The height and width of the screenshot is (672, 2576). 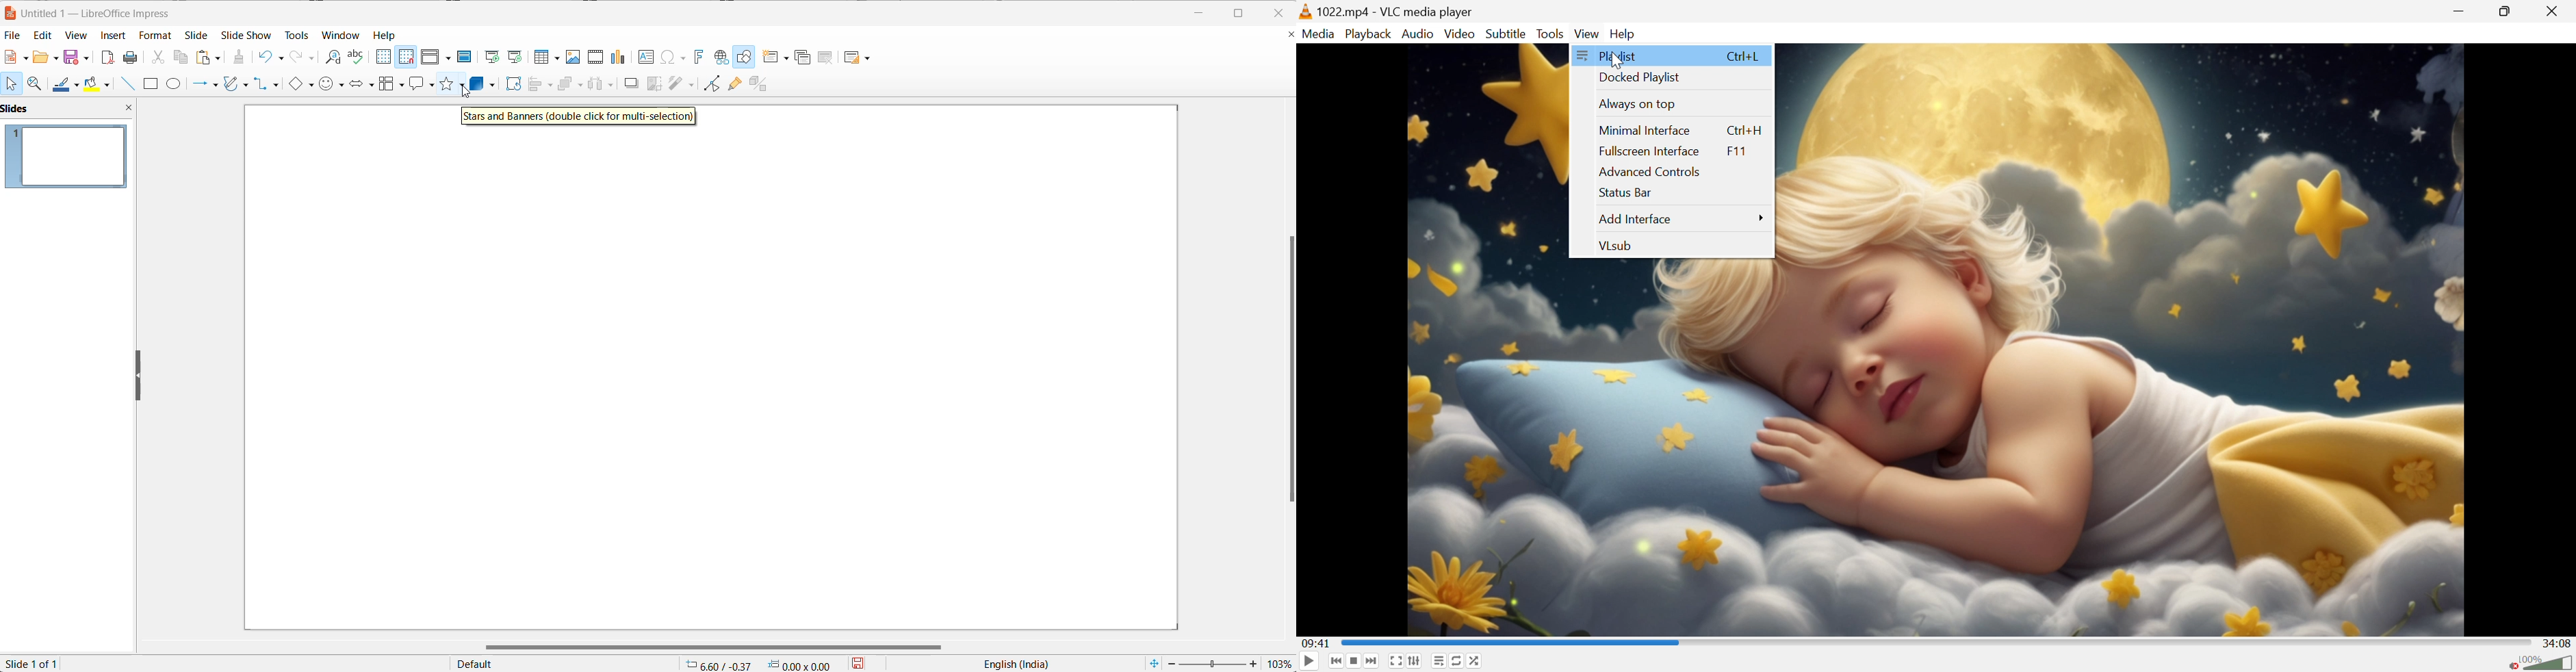 What do you see at coordinates (1283, 372) in the screenshot?
I see `scrollbar` at bounding box center [1283, 372].